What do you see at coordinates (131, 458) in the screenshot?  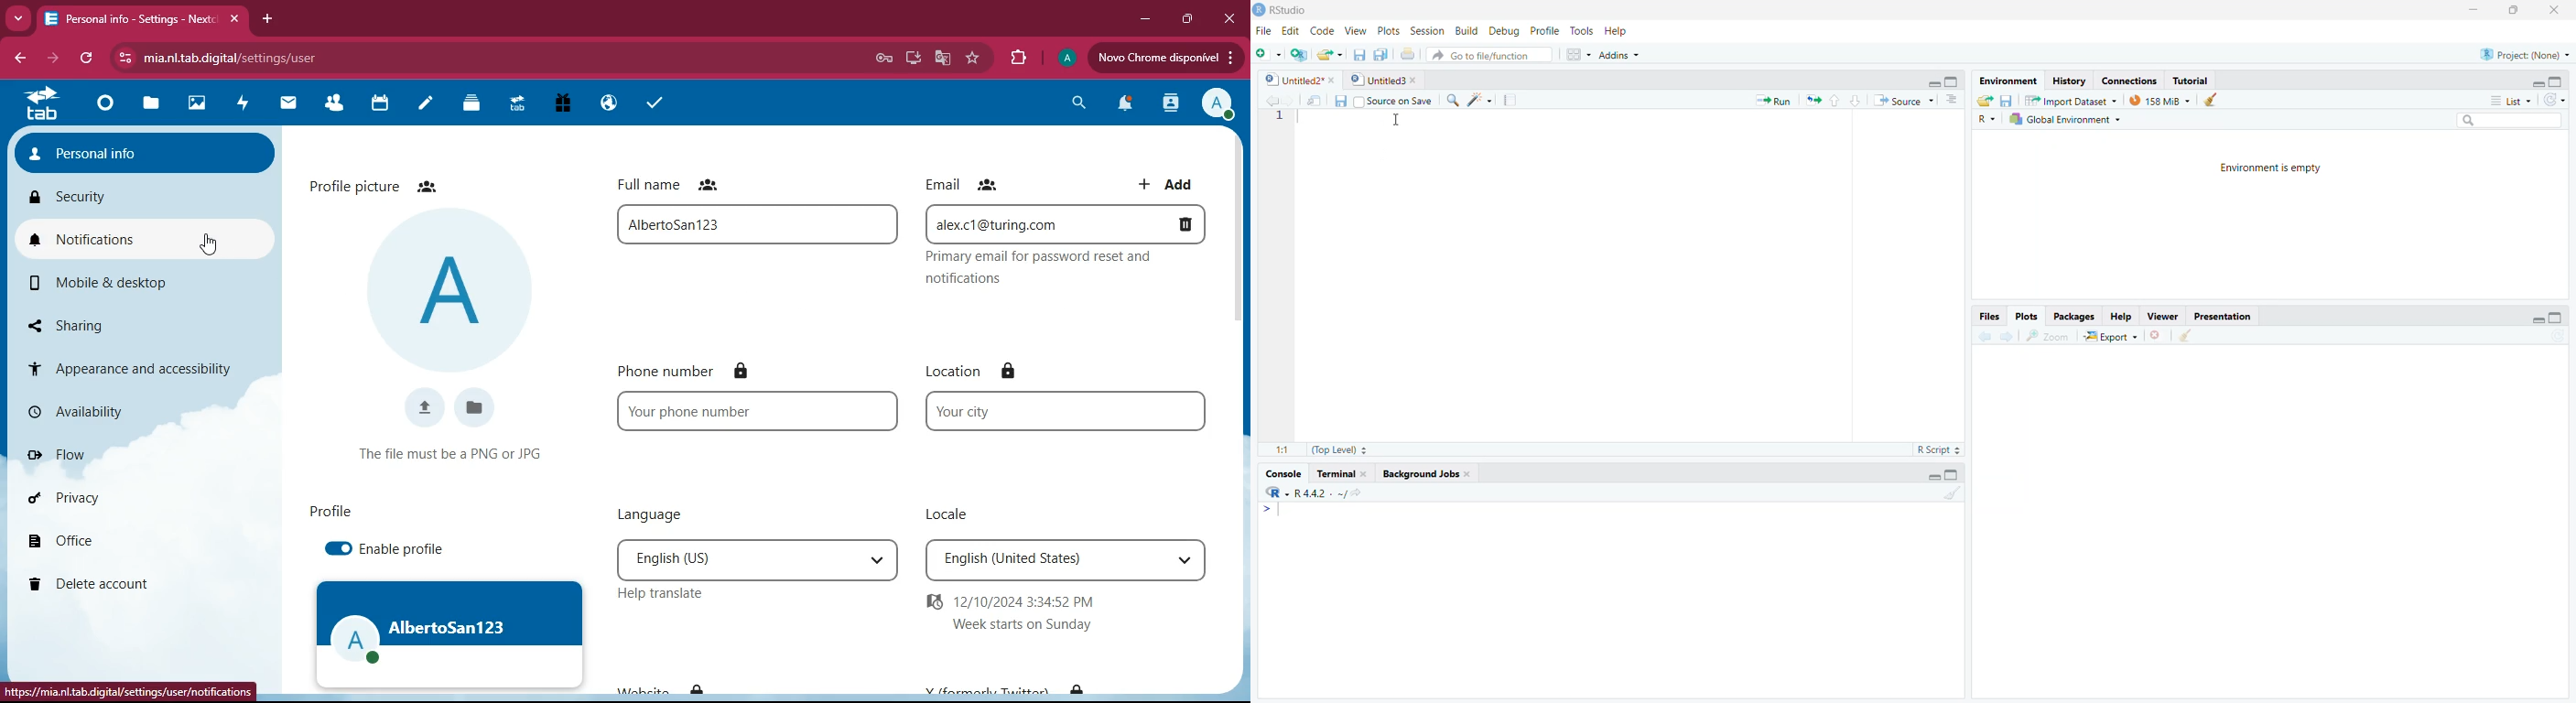 I see `flow` at bounding box center [131, 458].